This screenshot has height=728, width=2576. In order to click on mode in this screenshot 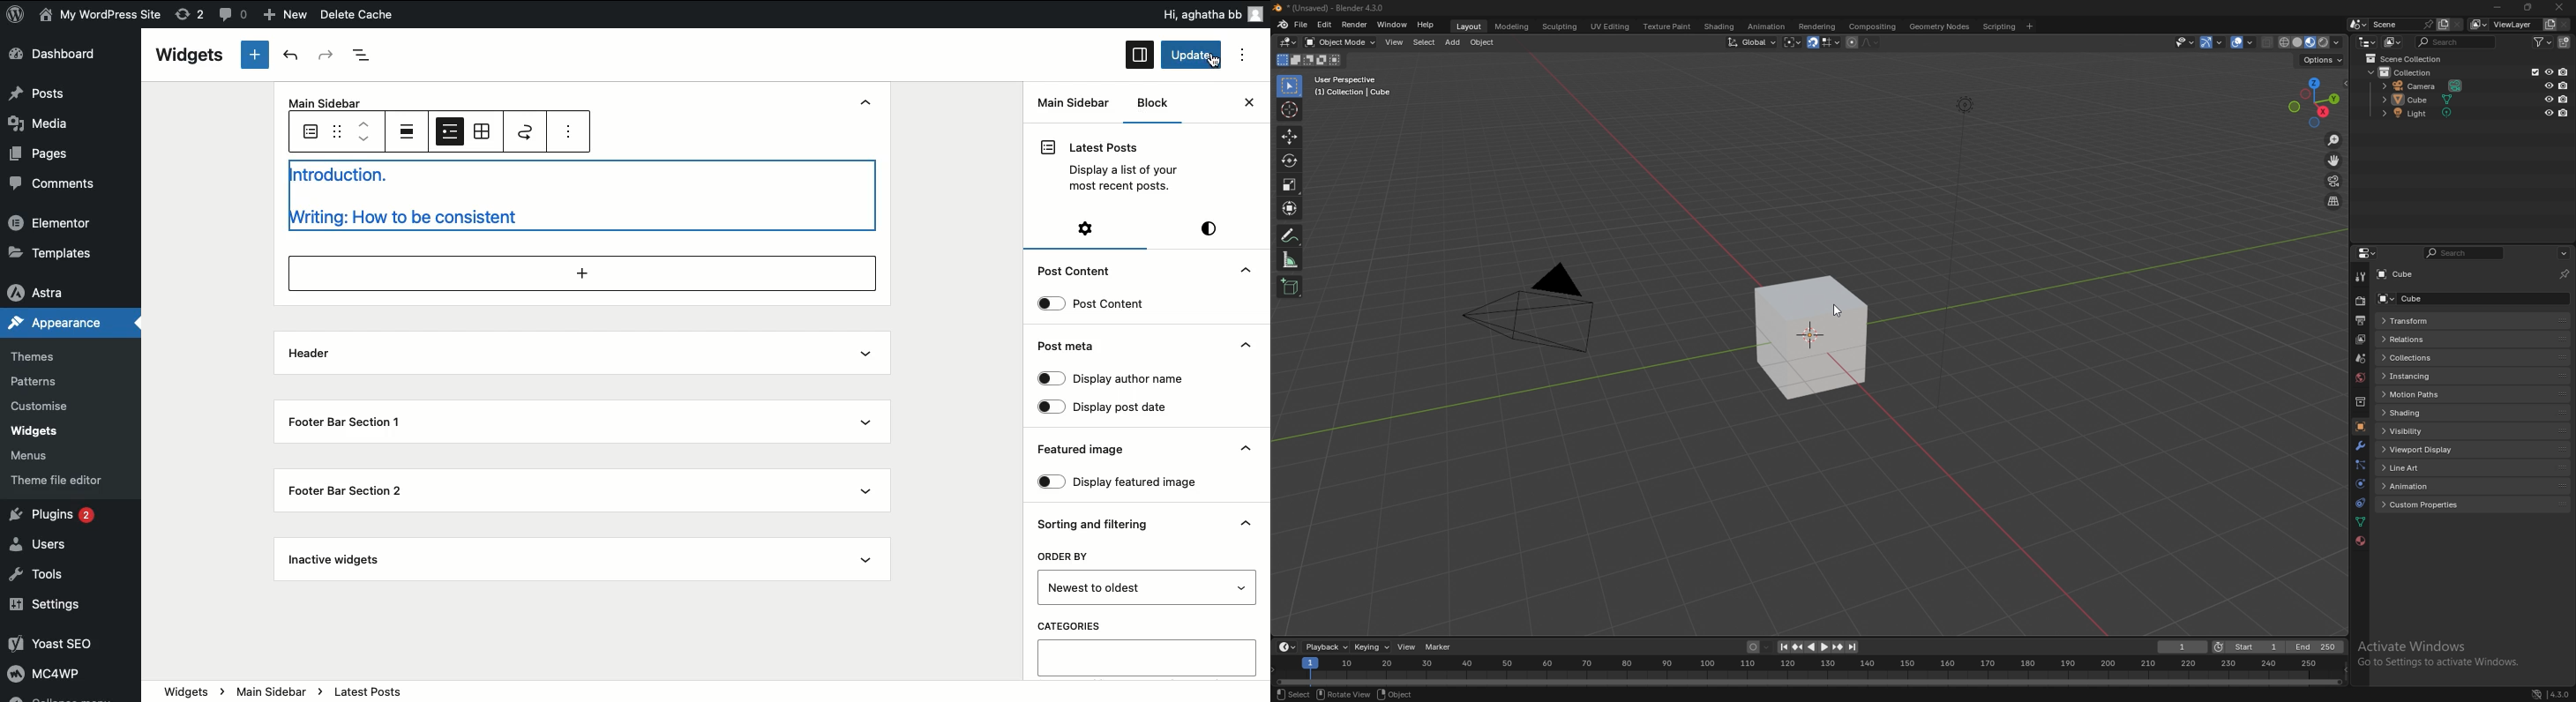, I will do `click(1307, 62)`.